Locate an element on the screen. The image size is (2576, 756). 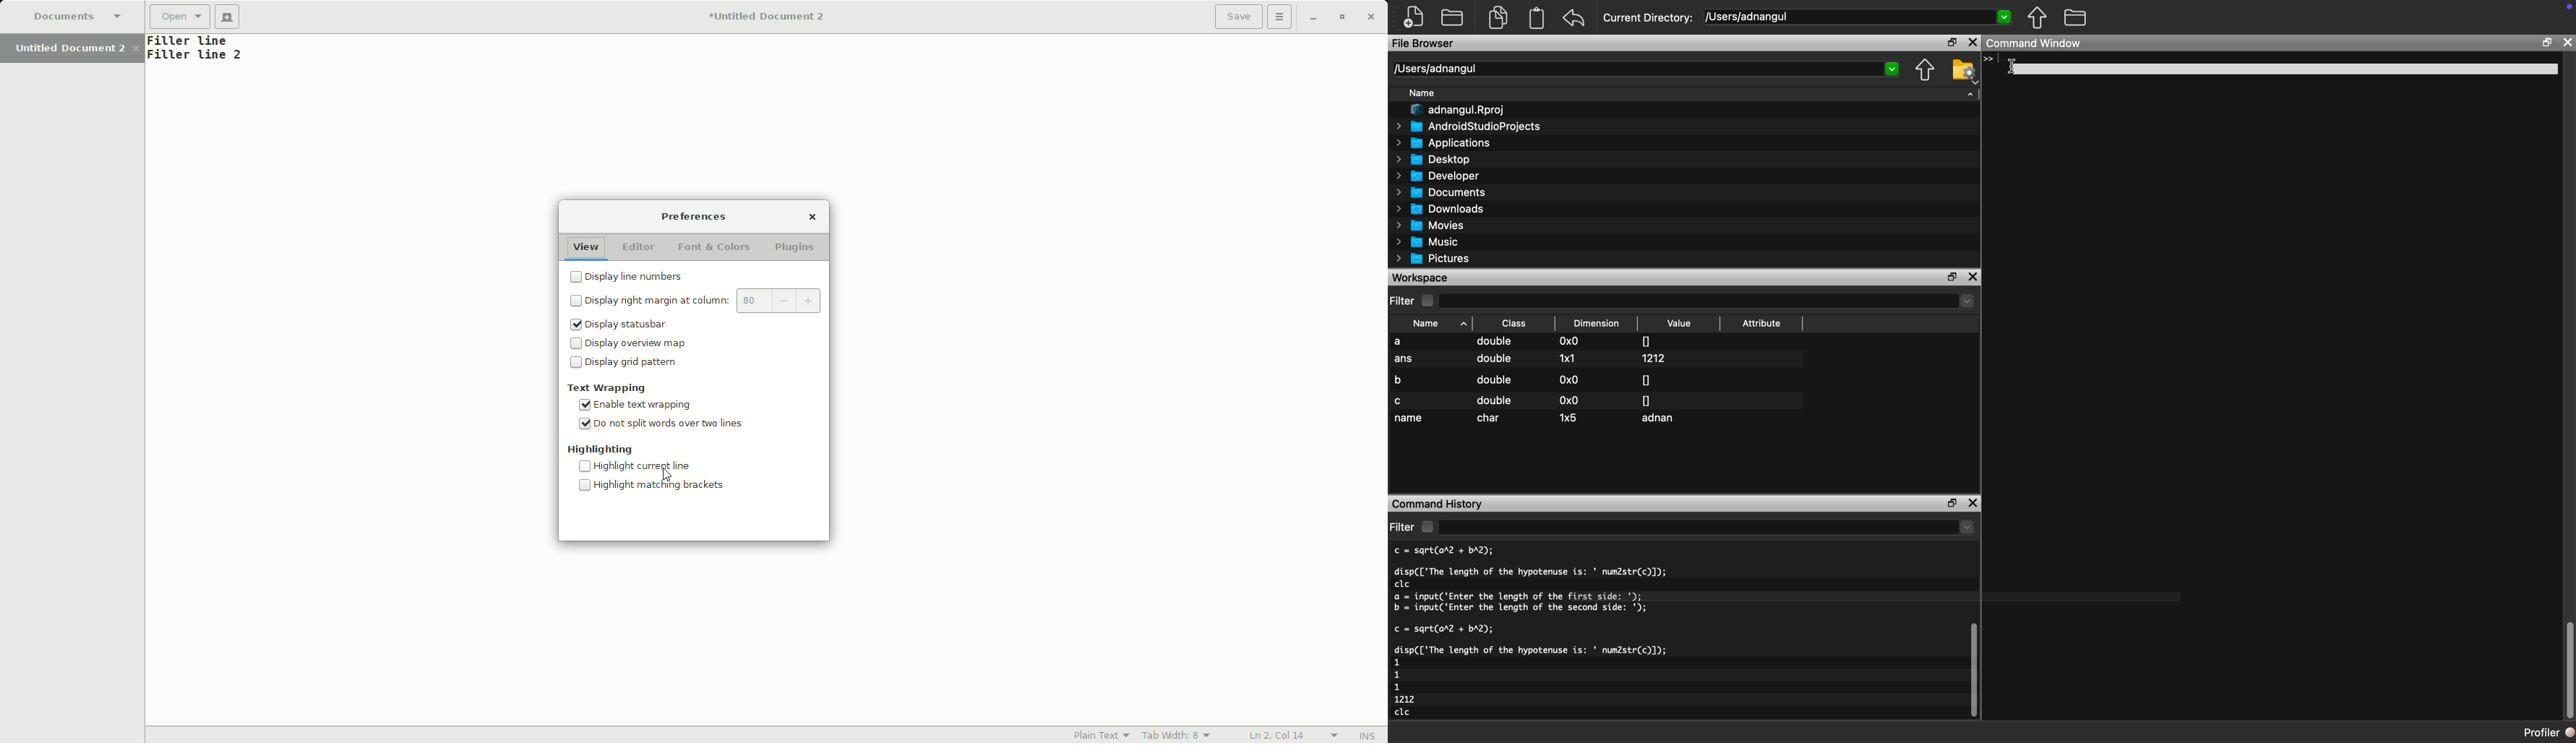
Do not split words is located at coordinates (665, 427).